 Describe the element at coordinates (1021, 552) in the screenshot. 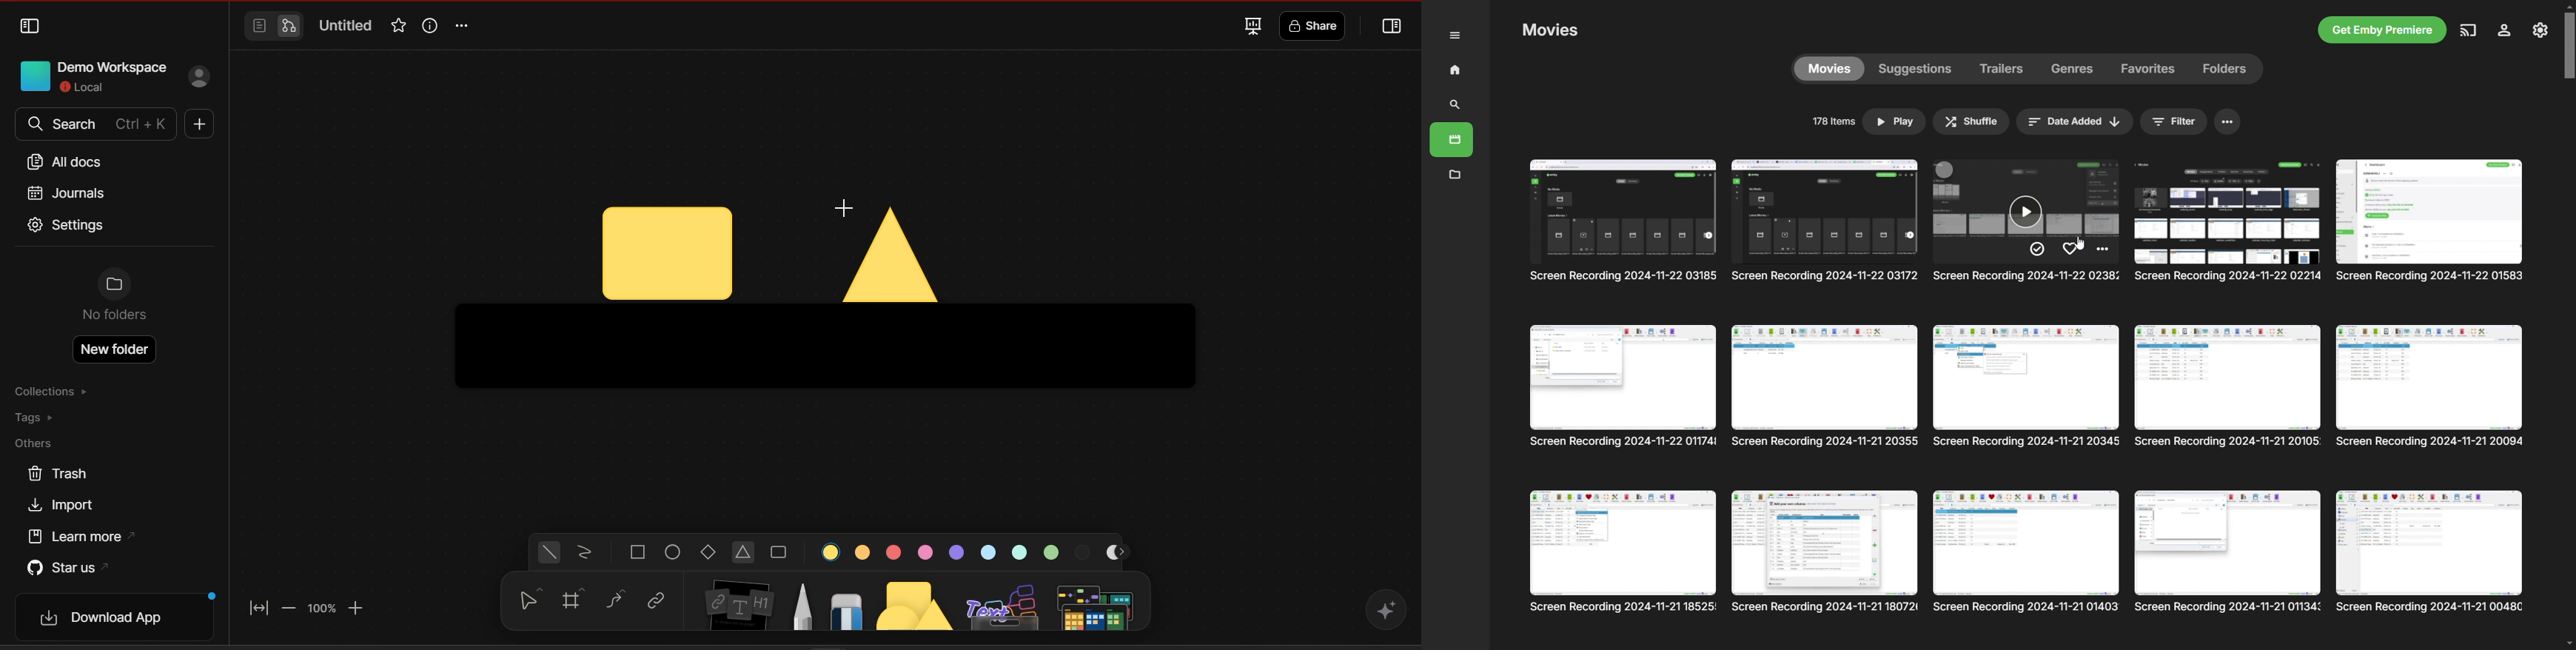

I see `color 7` at that location.